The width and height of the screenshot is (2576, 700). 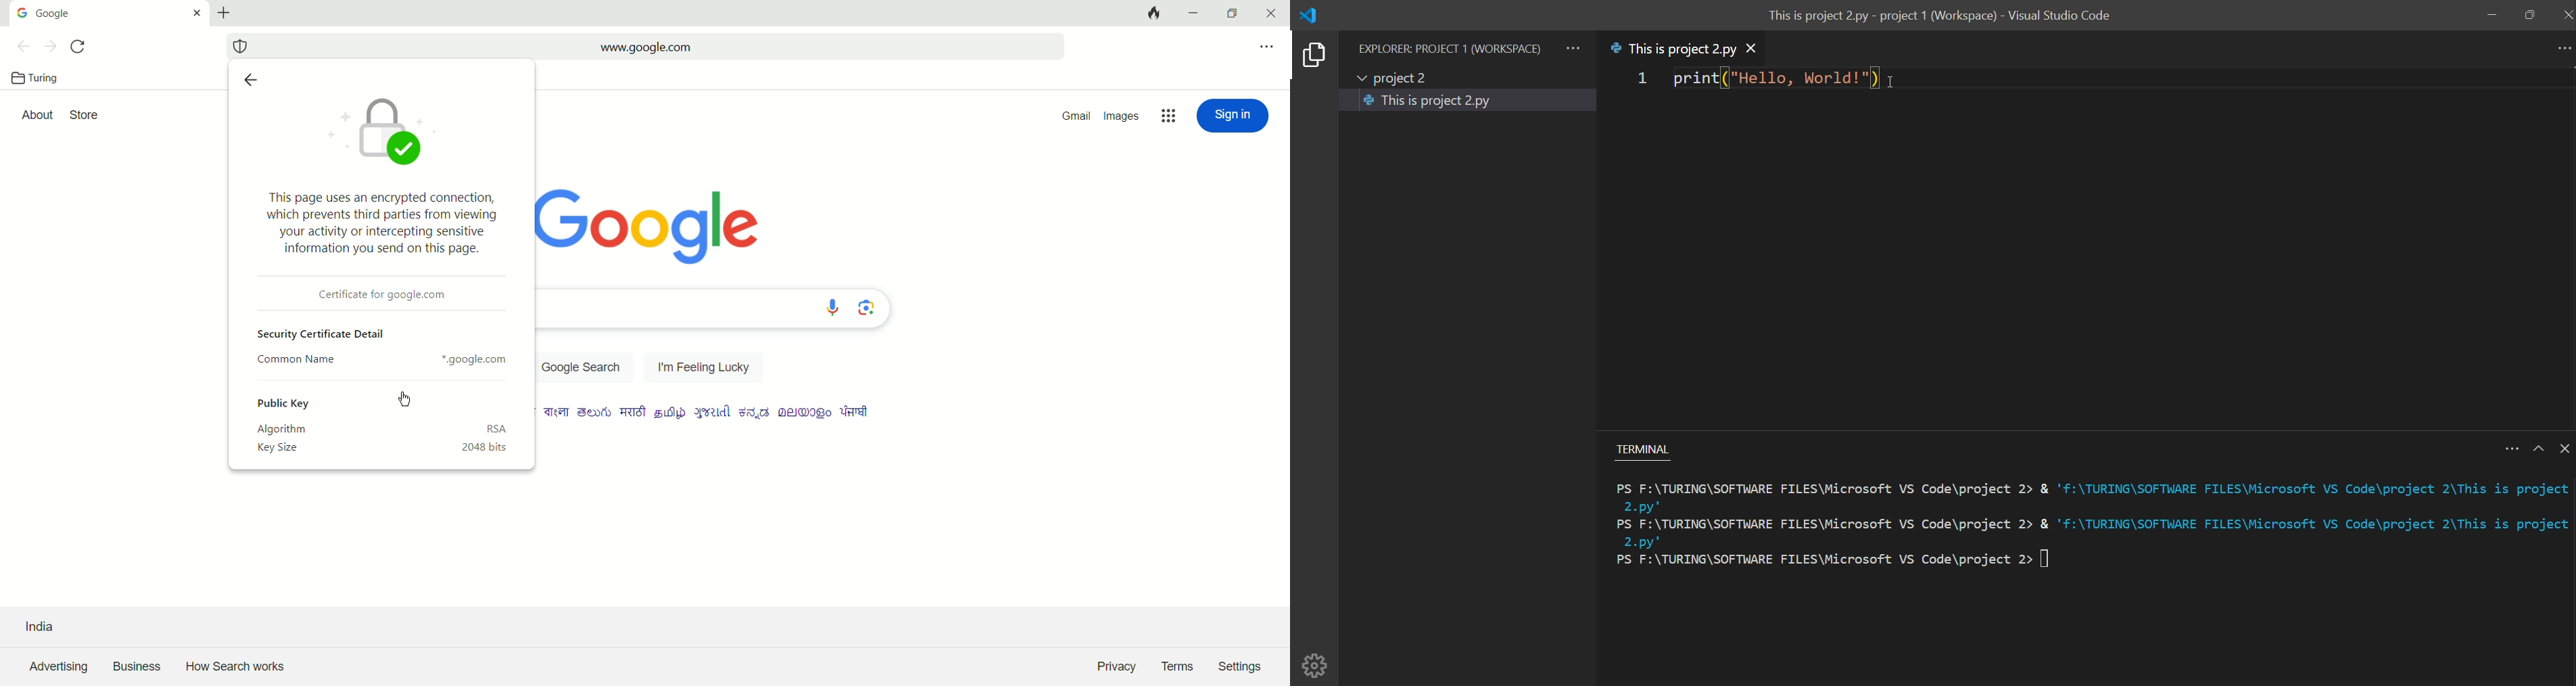 I want to click on minimize, so click(x=1193, y=14).